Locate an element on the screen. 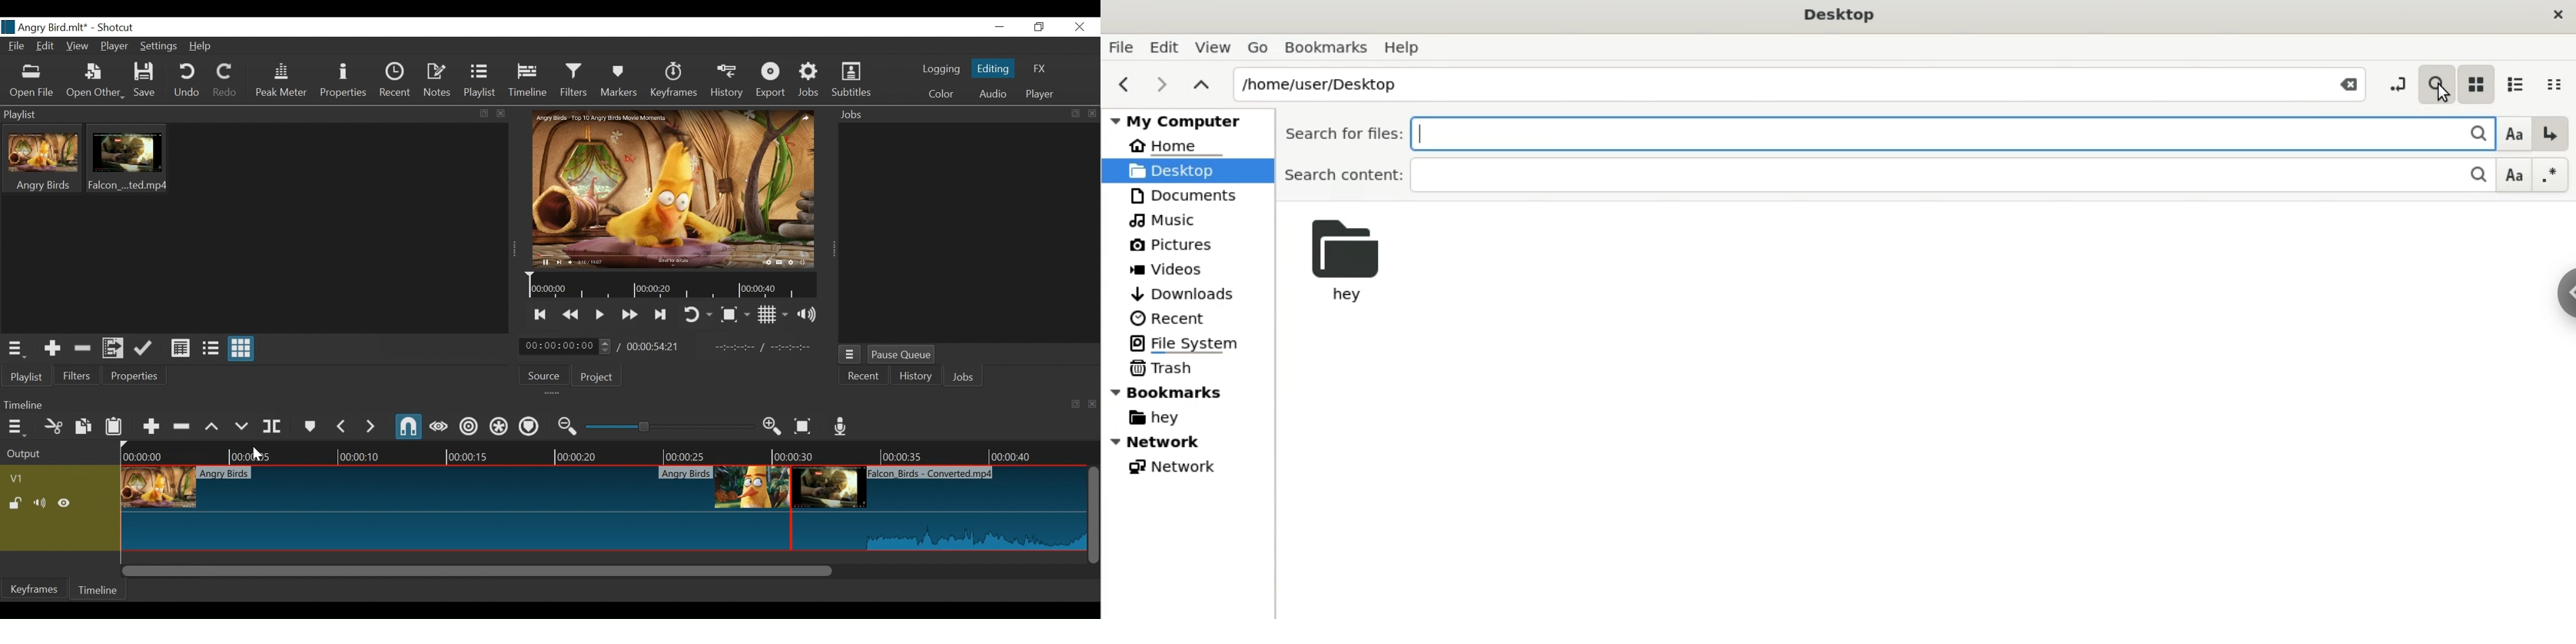 The height and width of the screenshot is (644, 2576). History is located at coordinates (918, 375).